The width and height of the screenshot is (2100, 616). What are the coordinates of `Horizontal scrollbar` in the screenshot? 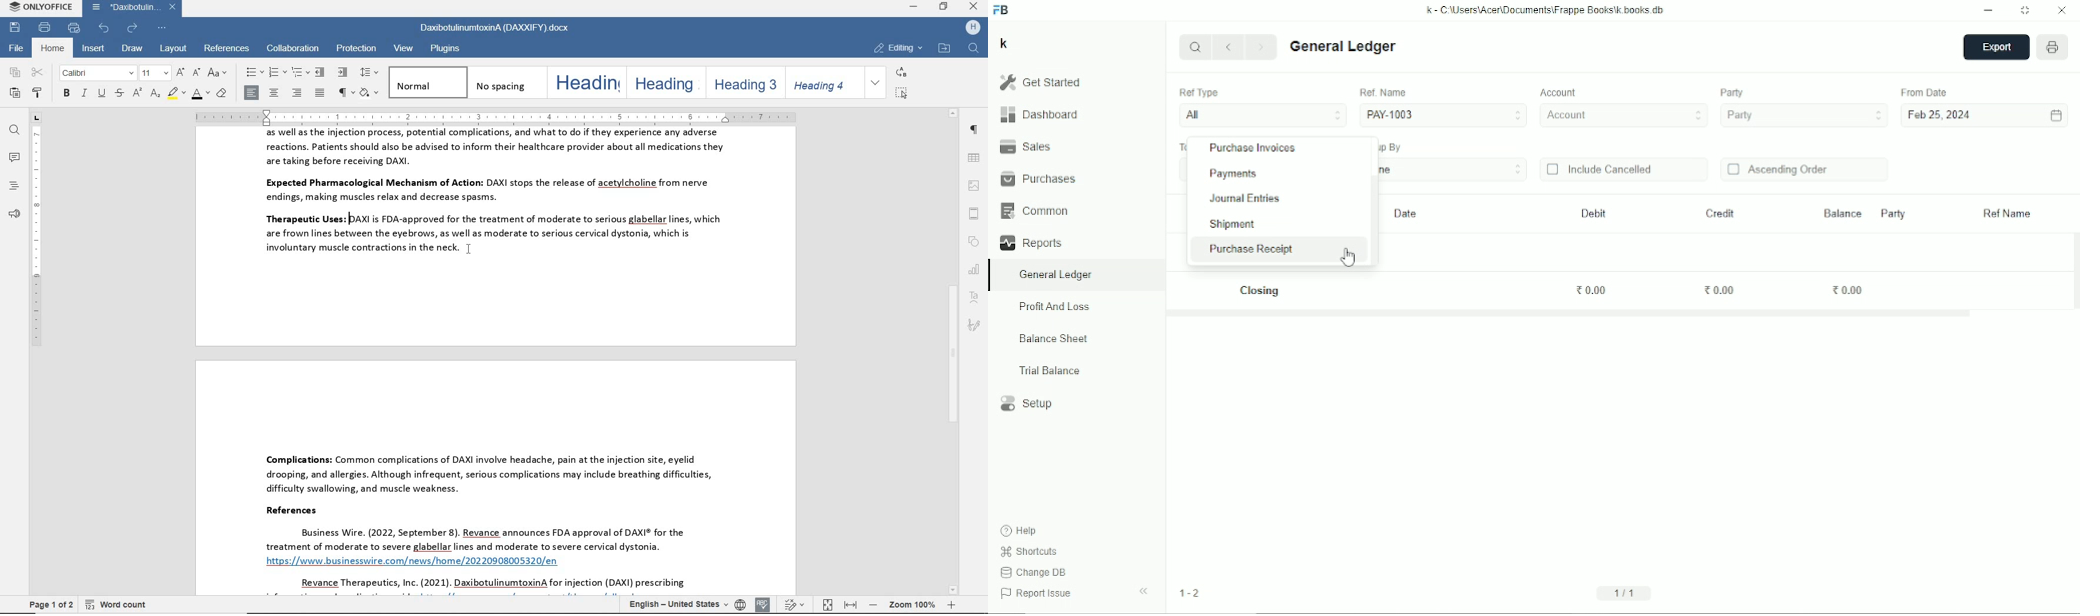 It's located at (1570, 314).